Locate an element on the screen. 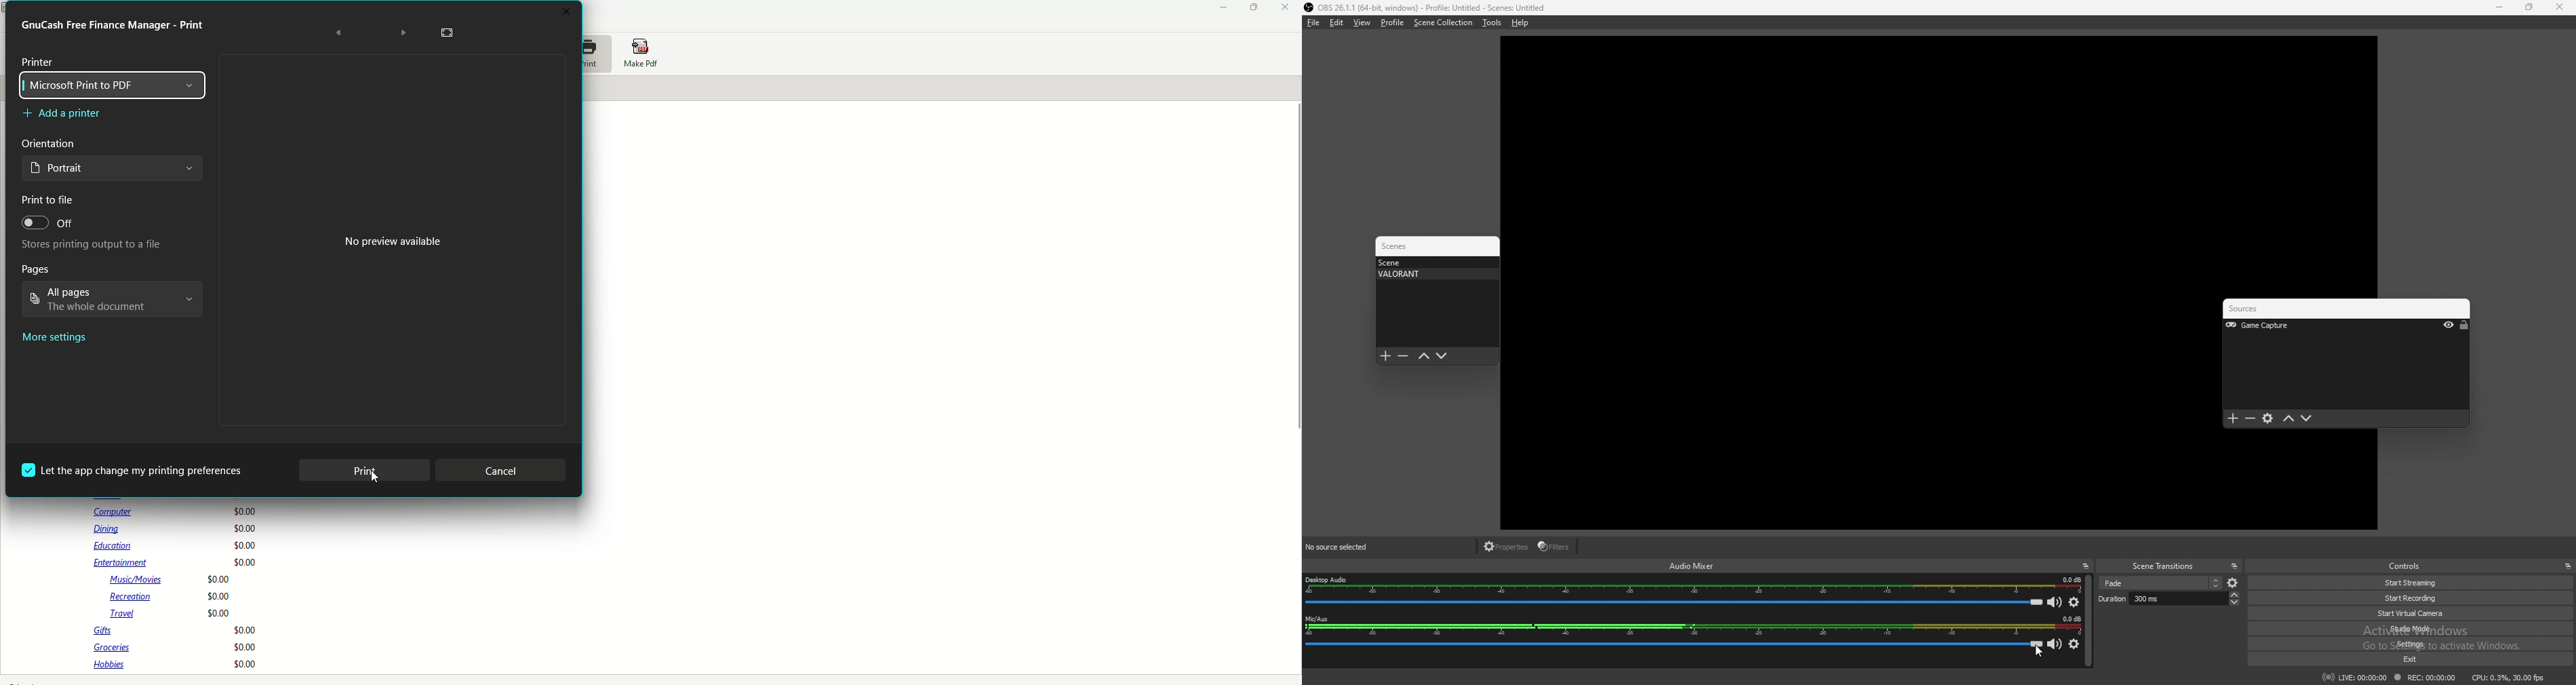 Image resolution: width=2576 pixels, height=700 pixels. scene collection is located at coordinates (1443, 23).